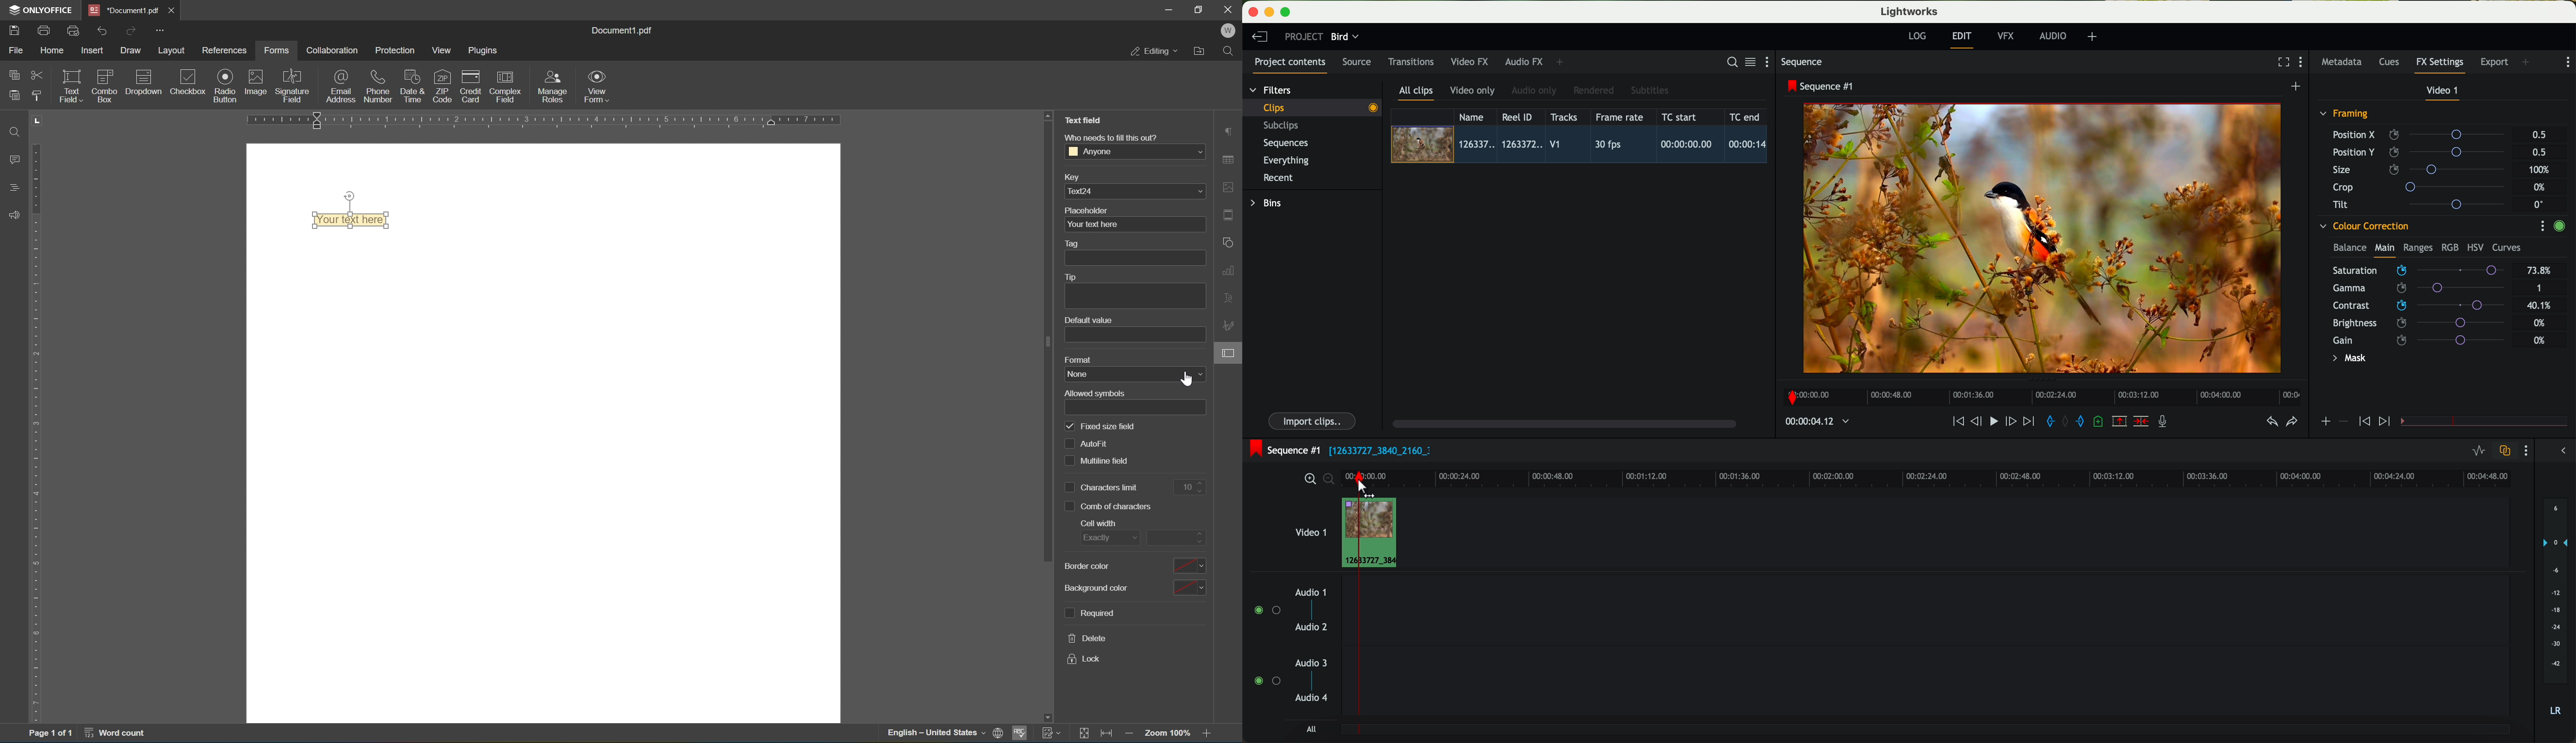 The image size is (2576, 756). I want to click on who needs to fill this out?, so click(1111, 137).